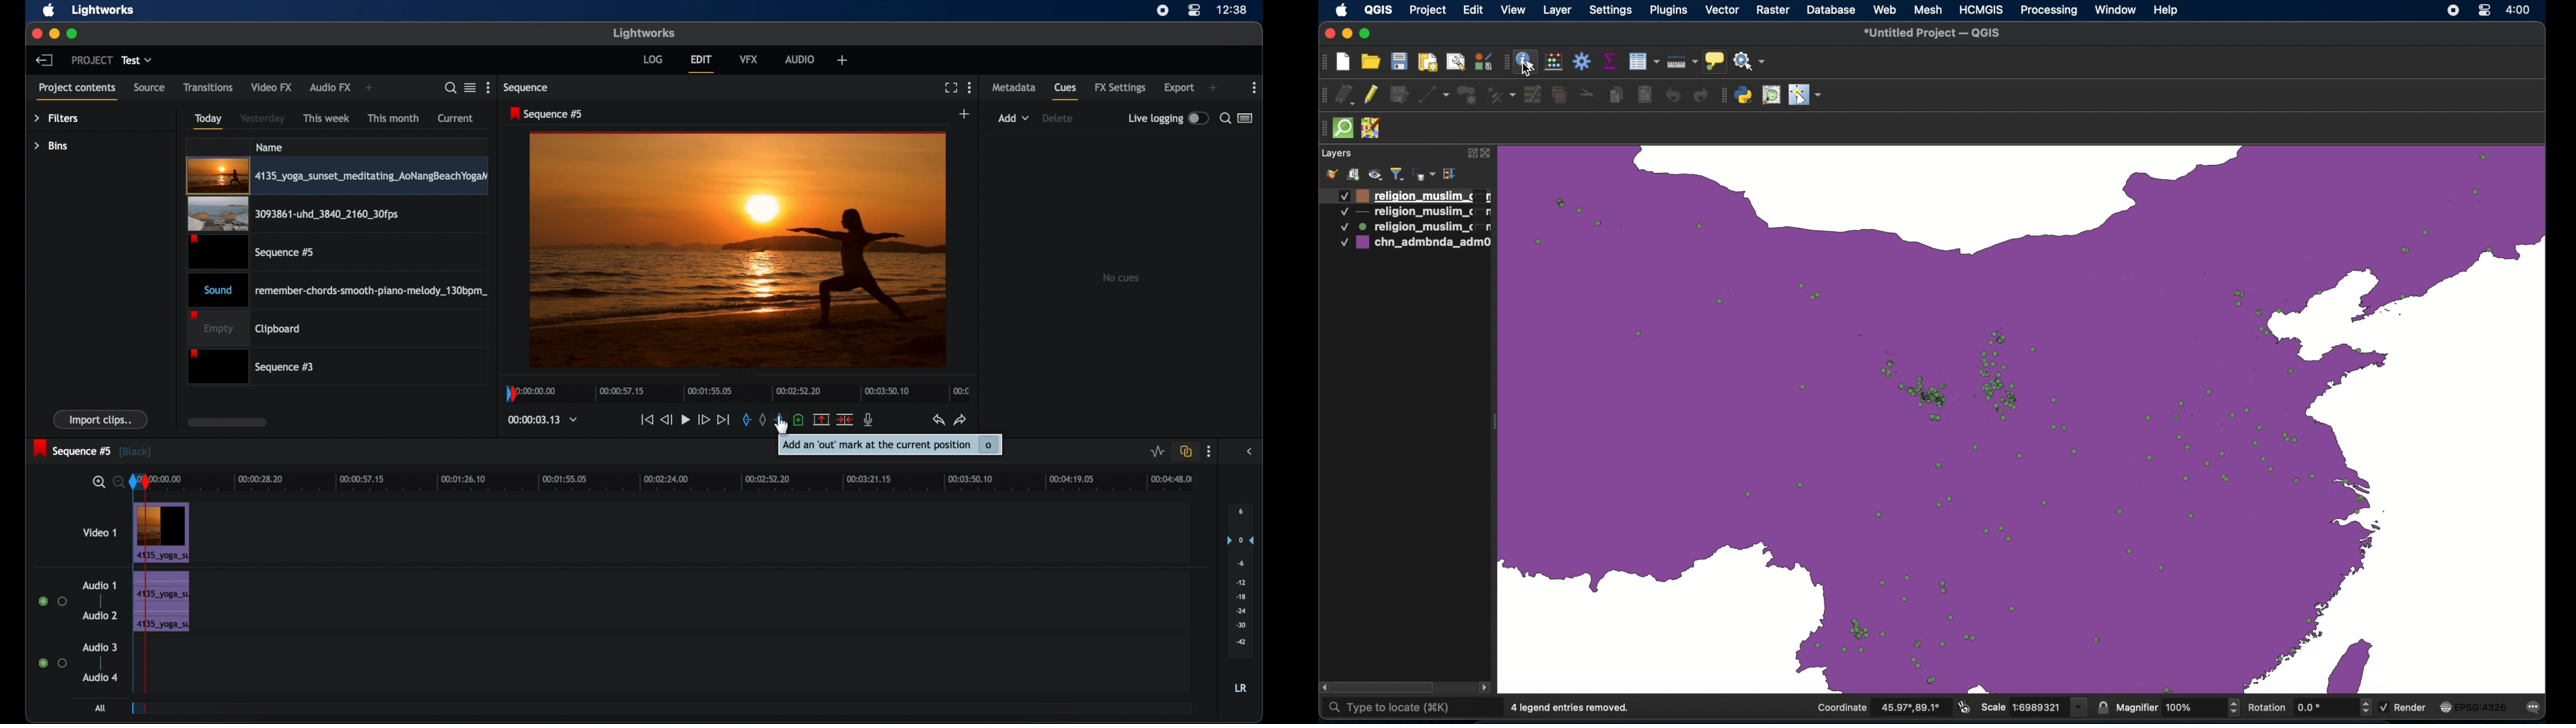  I want to click on zoomed in boundary map of china with point data, so click(2023, 416).